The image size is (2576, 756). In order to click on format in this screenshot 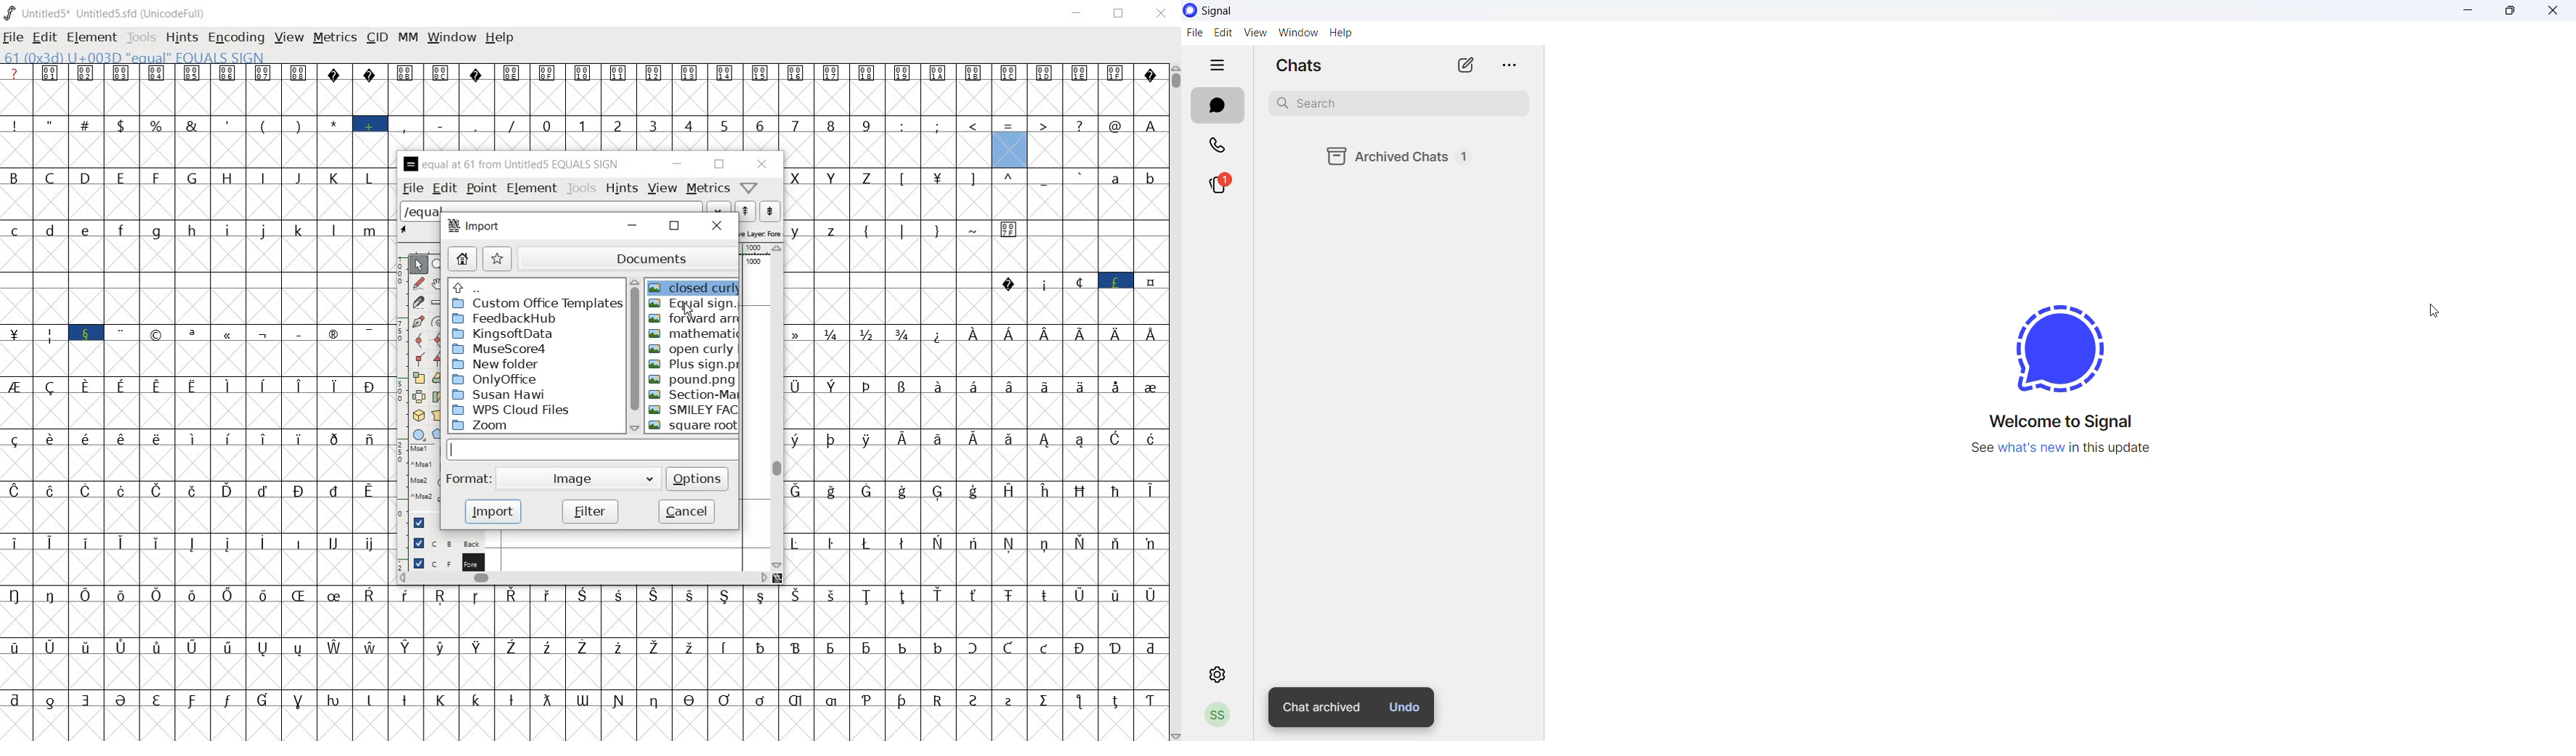, I will do `click(468, 478)`.